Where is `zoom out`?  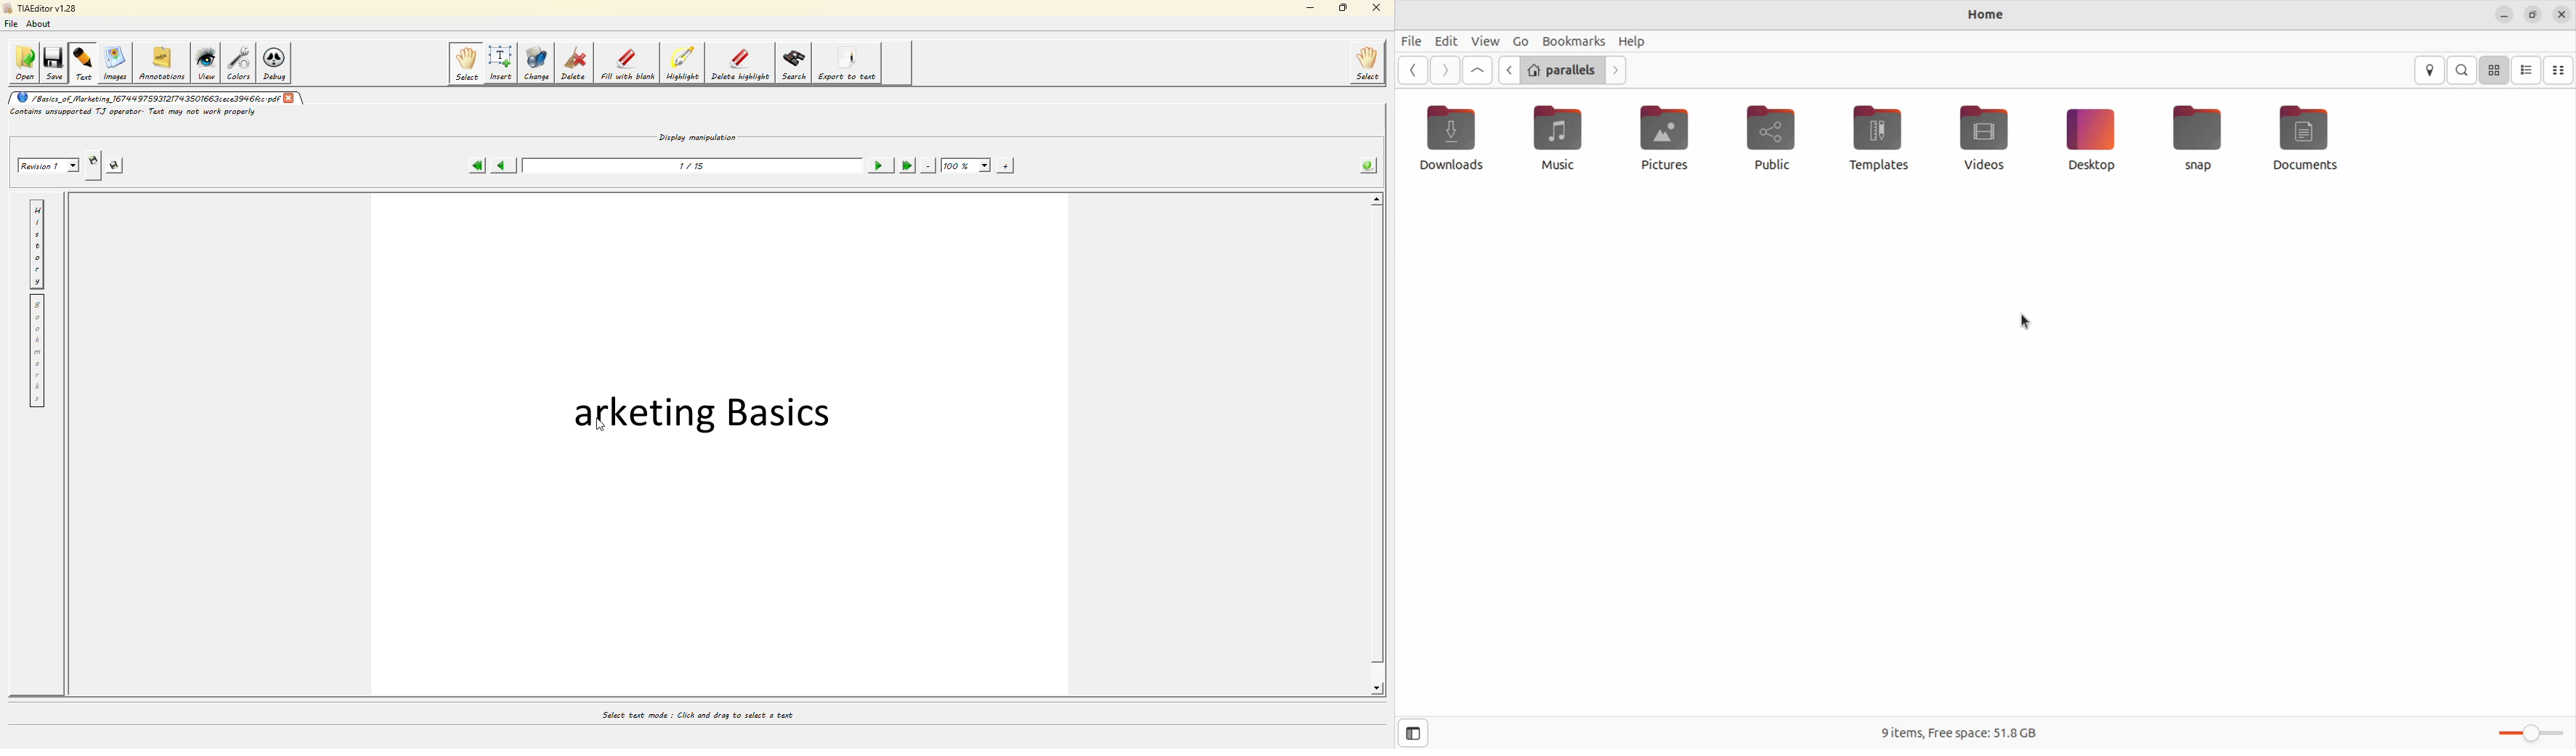 zoom out is located at coordinates (929, 163).